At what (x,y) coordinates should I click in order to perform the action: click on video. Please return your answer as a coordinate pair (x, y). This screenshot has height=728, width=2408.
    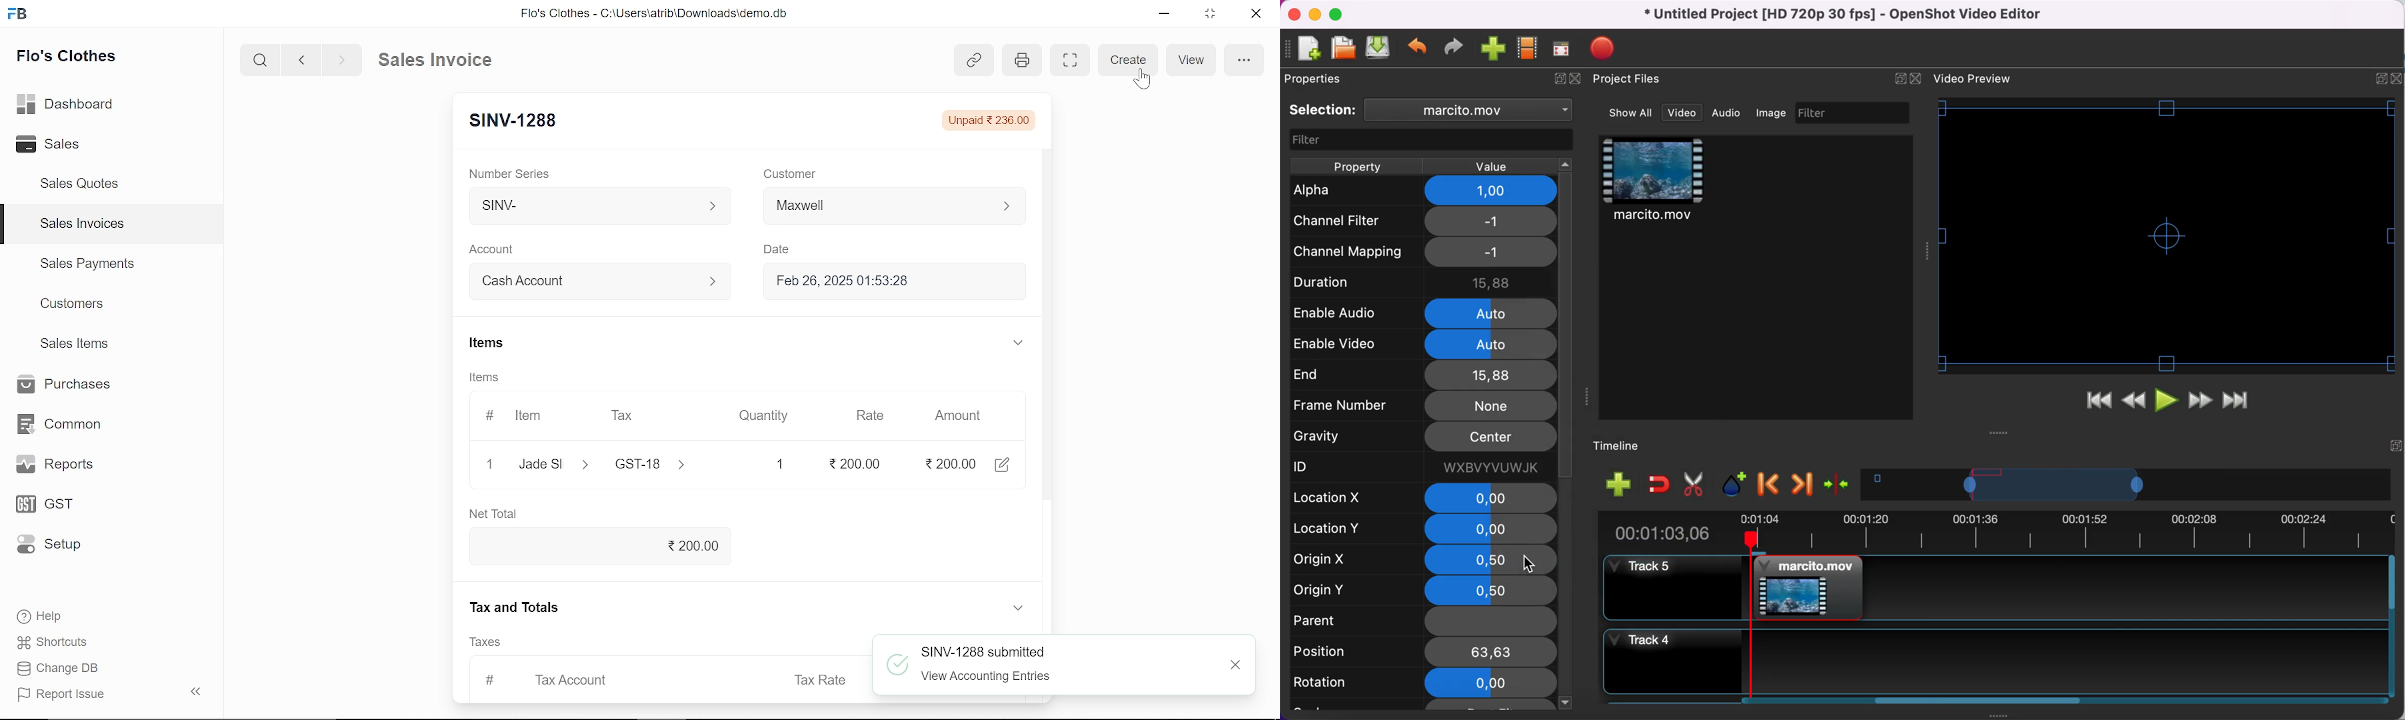
    Looking at the image, I should click on (1682, 113).